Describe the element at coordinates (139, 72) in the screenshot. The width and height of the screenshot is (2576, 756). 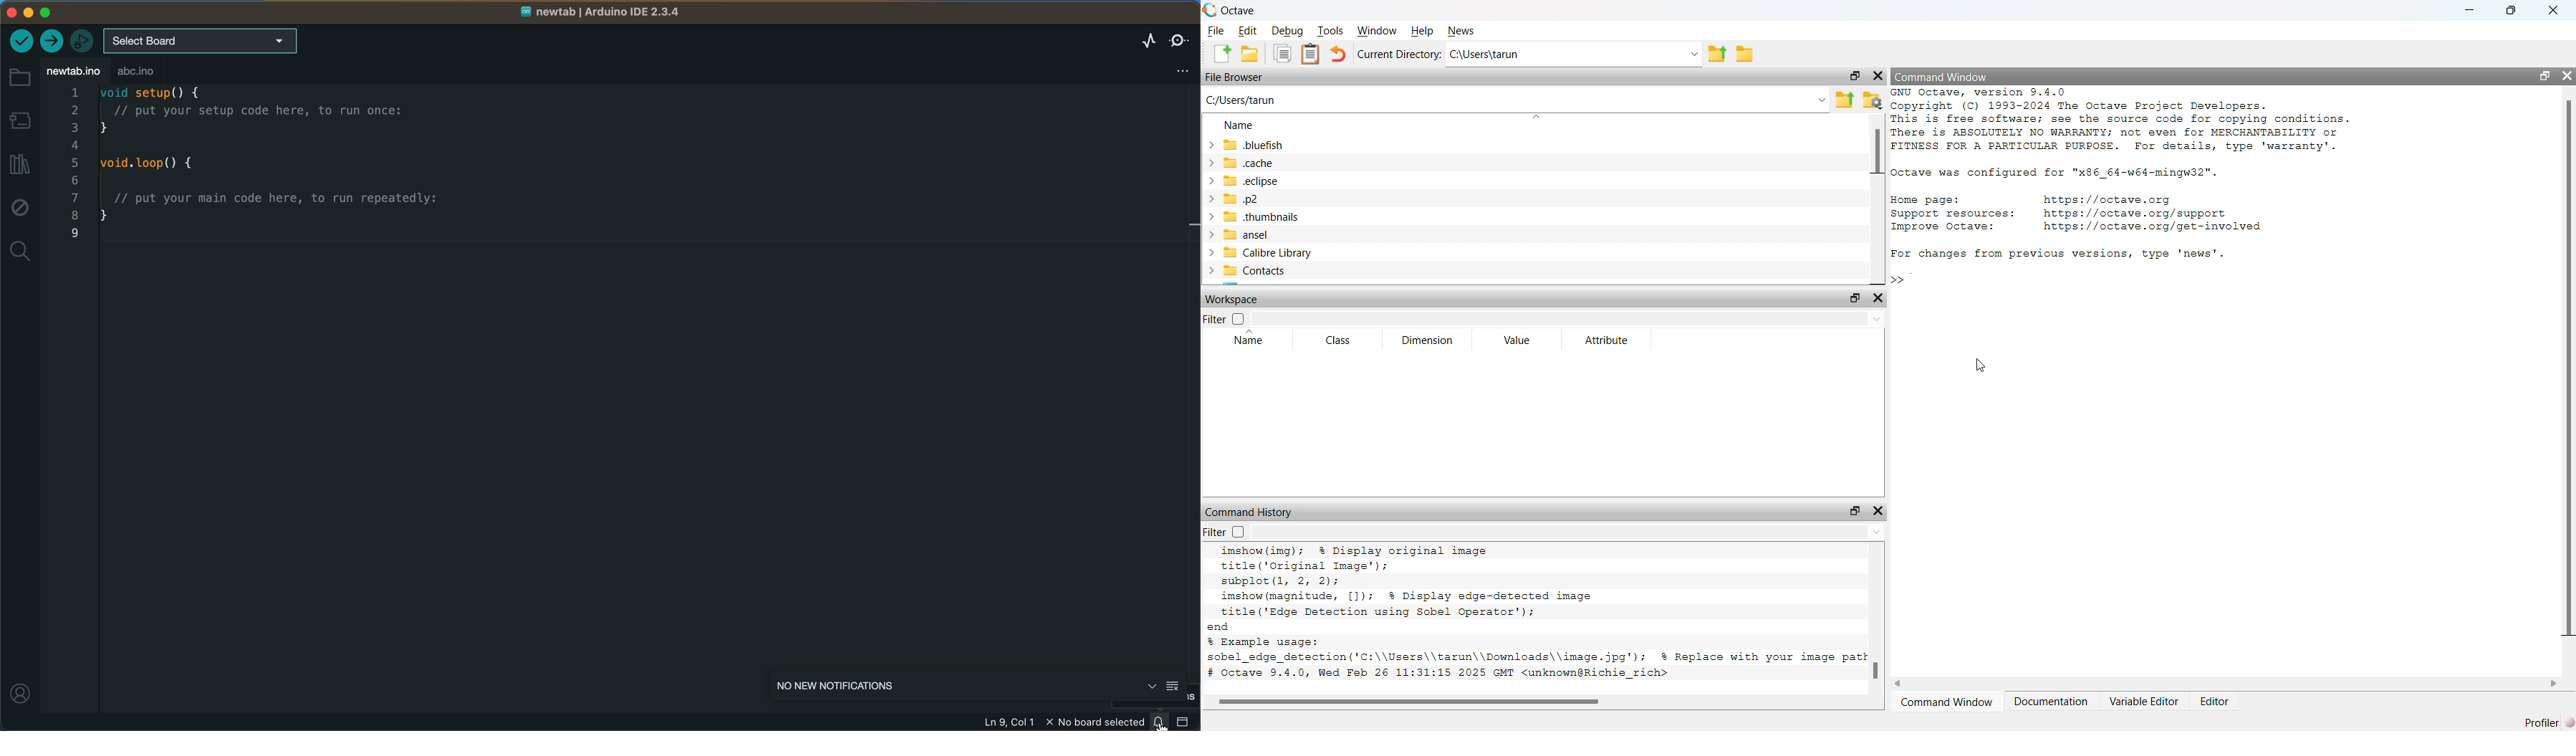
I see `abc ` at that location.